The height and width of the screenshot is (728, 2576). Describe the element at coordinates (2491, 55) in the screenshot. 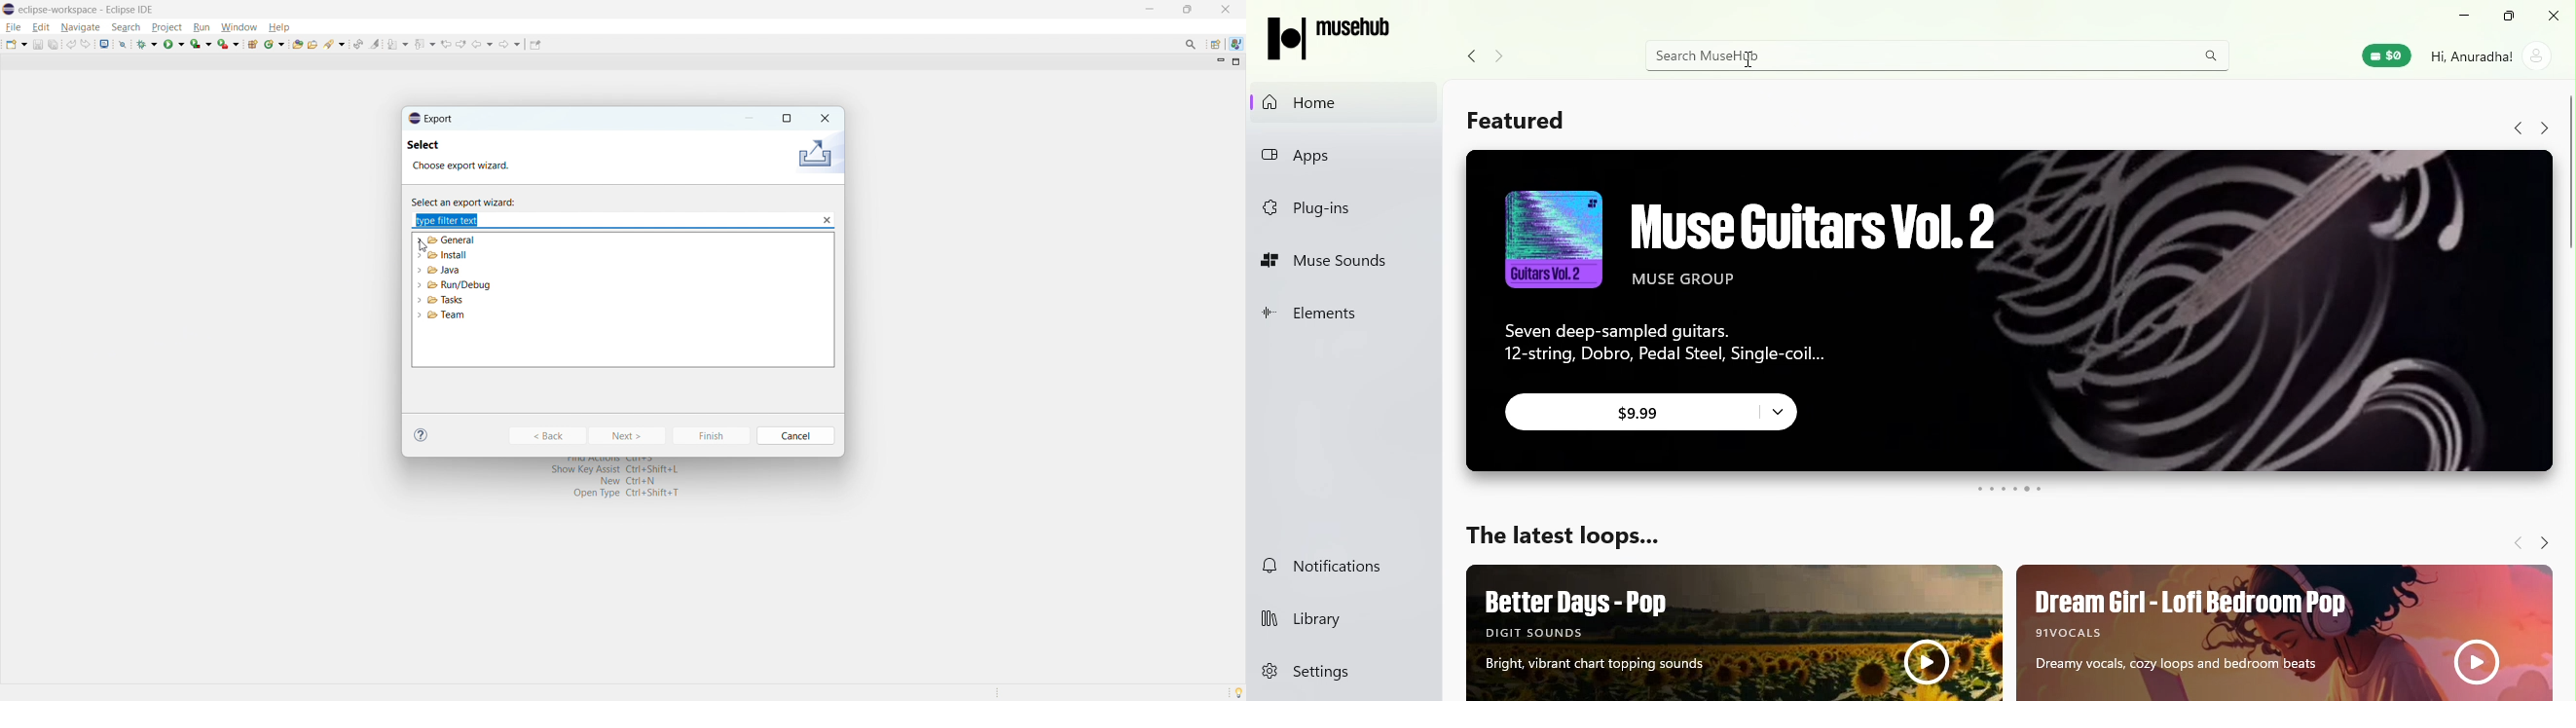

I see `Account` at that location.